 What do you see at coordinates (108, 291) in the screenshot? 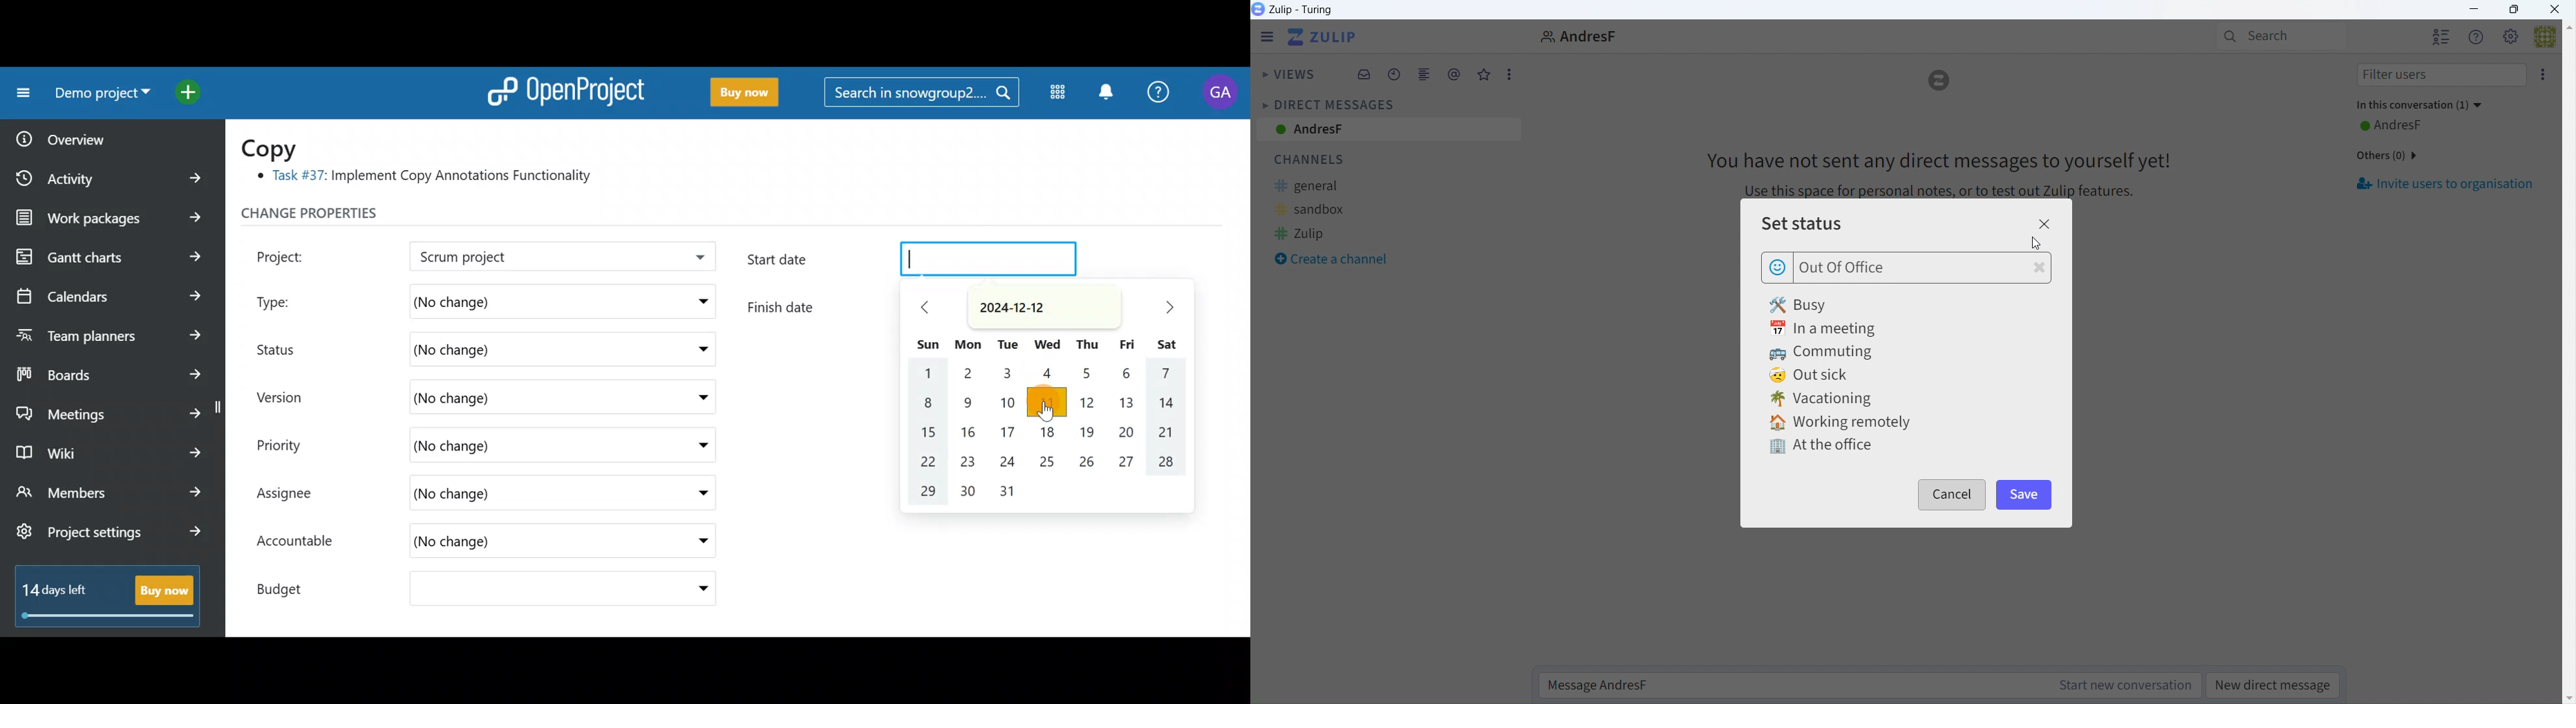
I see `Calendars` at bounding box center [108, 291].